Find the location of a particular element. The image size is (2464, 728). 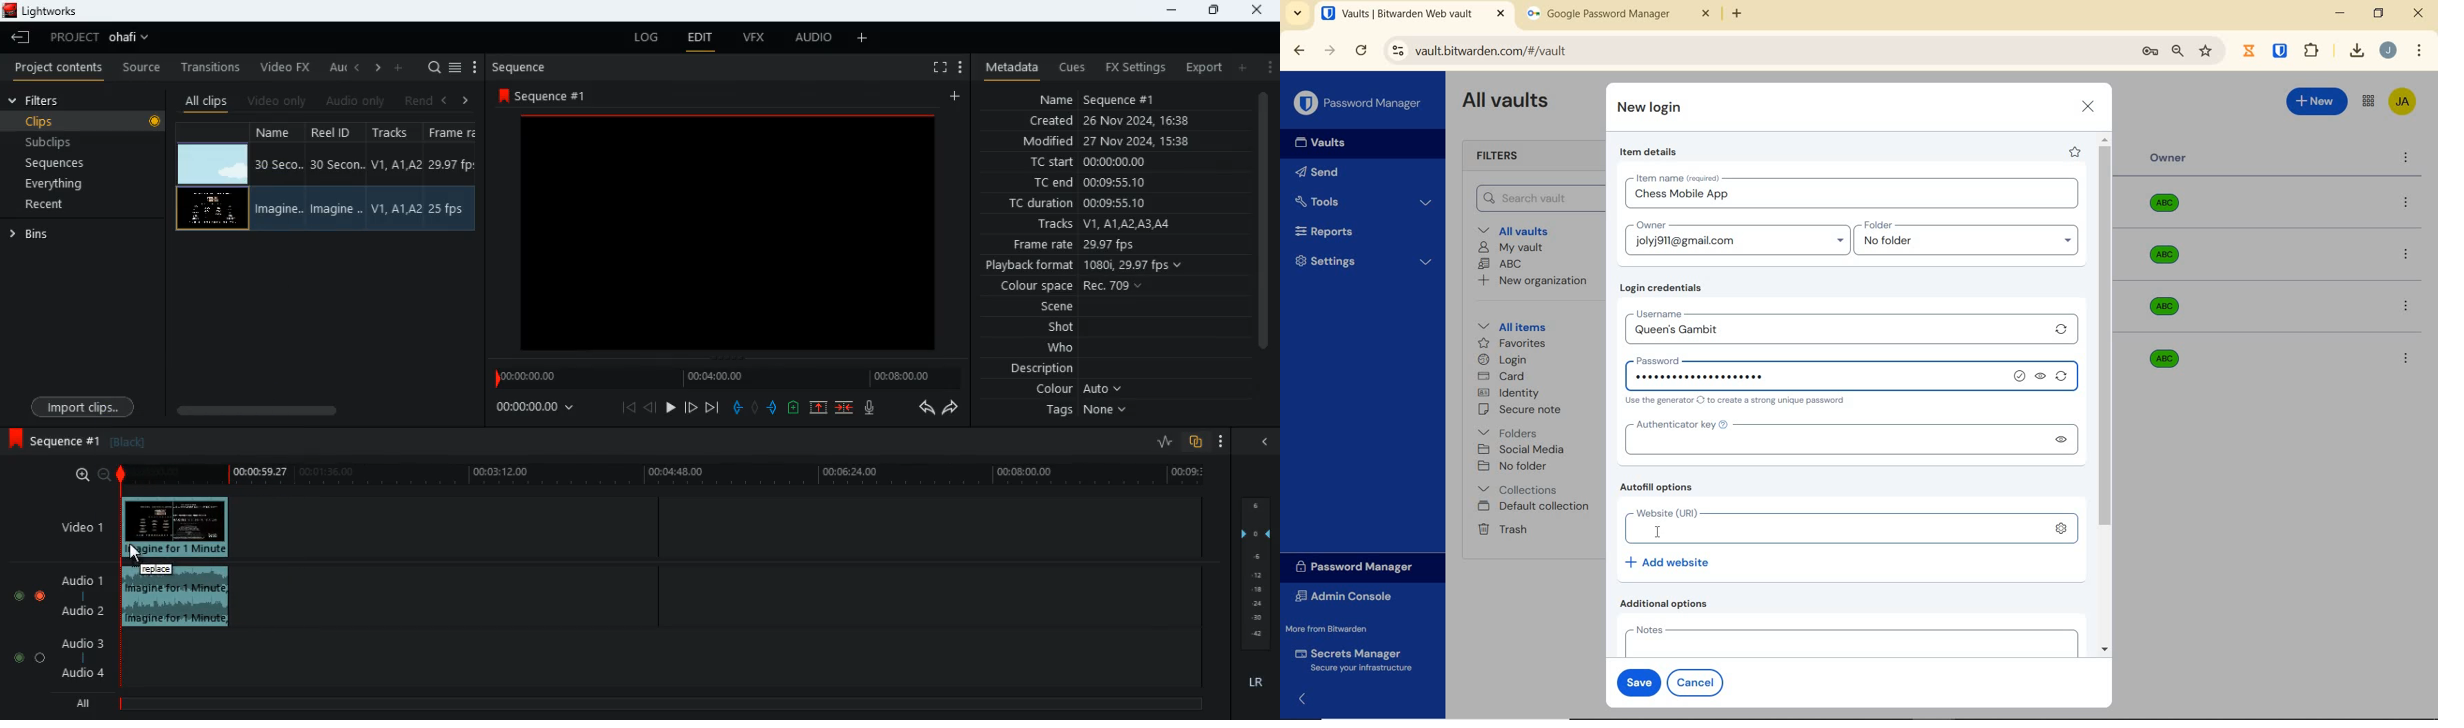

source is located at coordinates (141, 66).